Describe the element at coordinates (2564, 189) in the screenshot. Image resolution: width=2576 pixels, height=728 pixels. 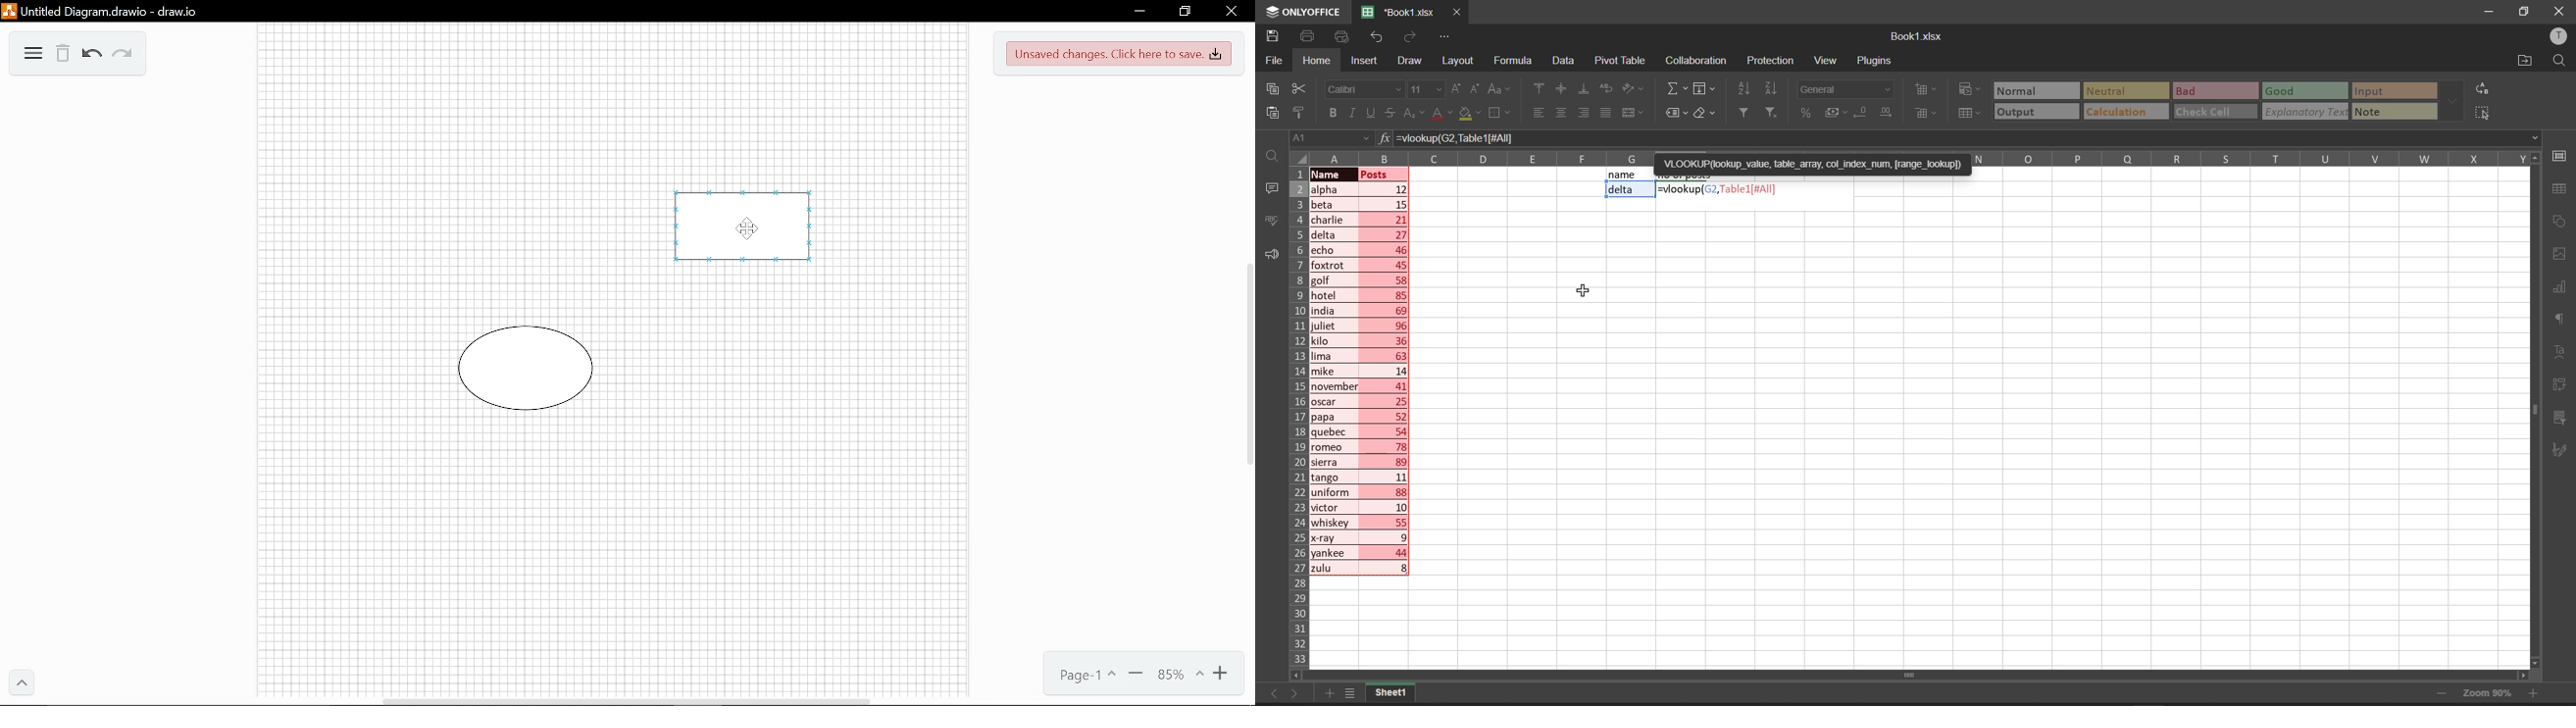
I see `table settings` at that location.